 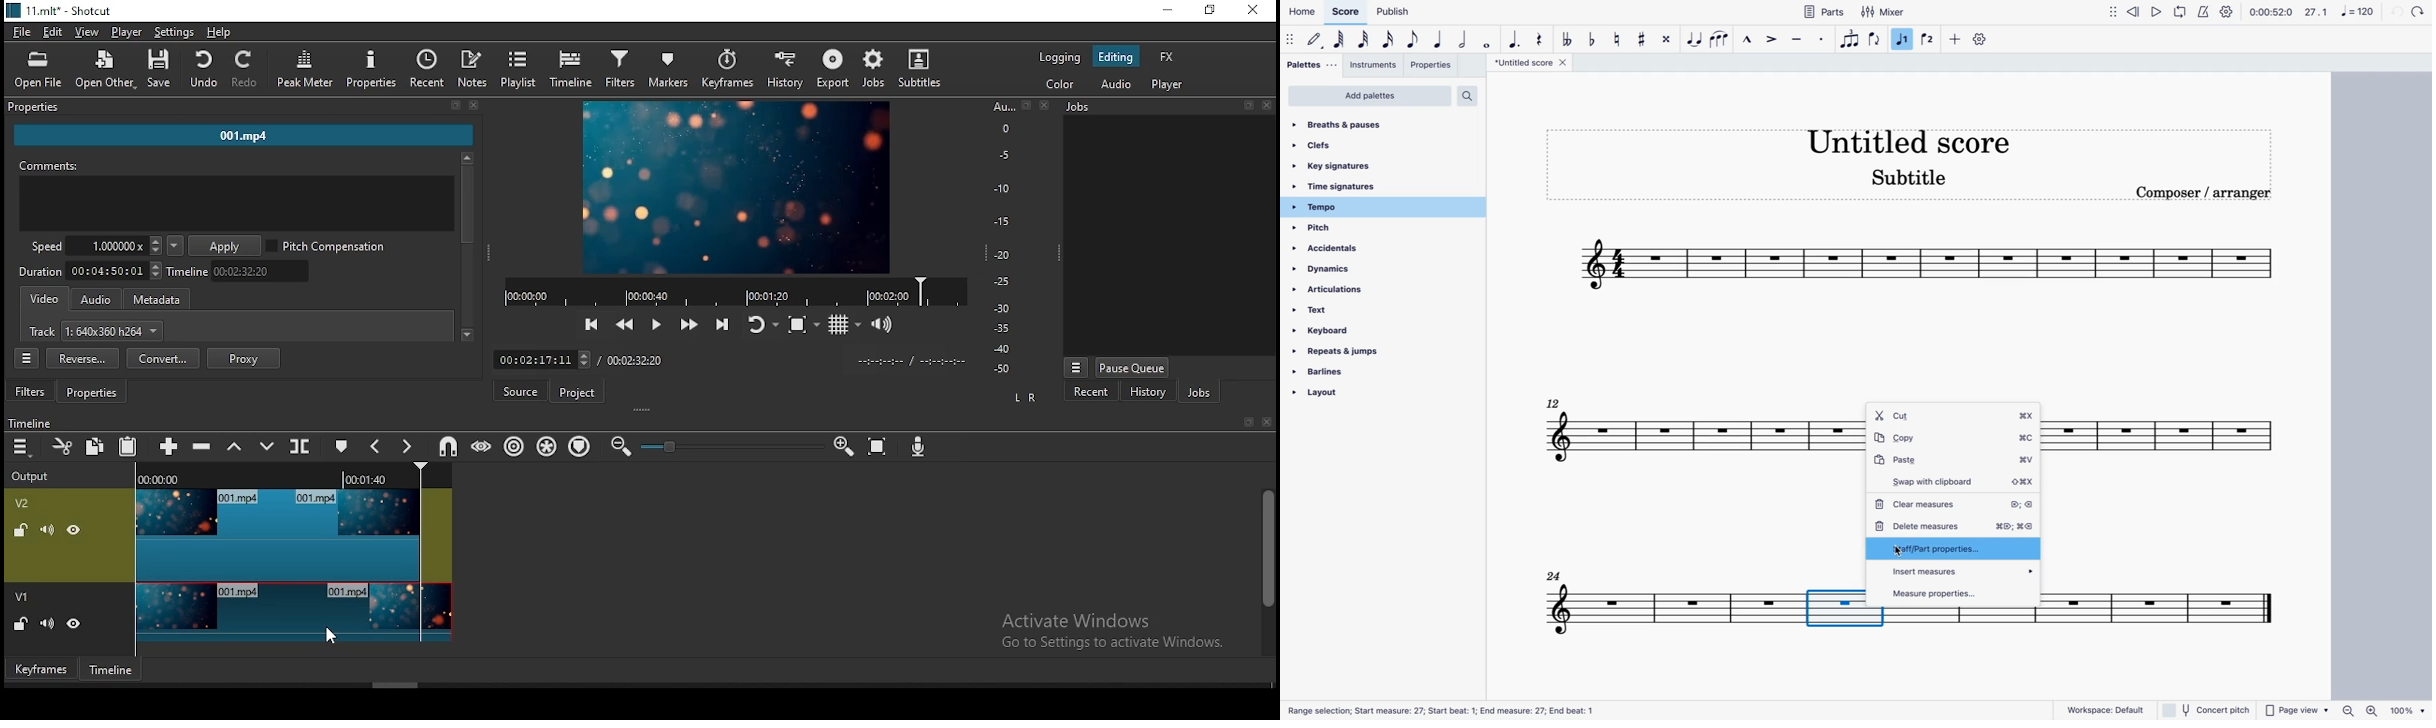 What do you see at coordinates (241, 108) in the screenshot?
I see `properties` at bounding box center [241, 108].